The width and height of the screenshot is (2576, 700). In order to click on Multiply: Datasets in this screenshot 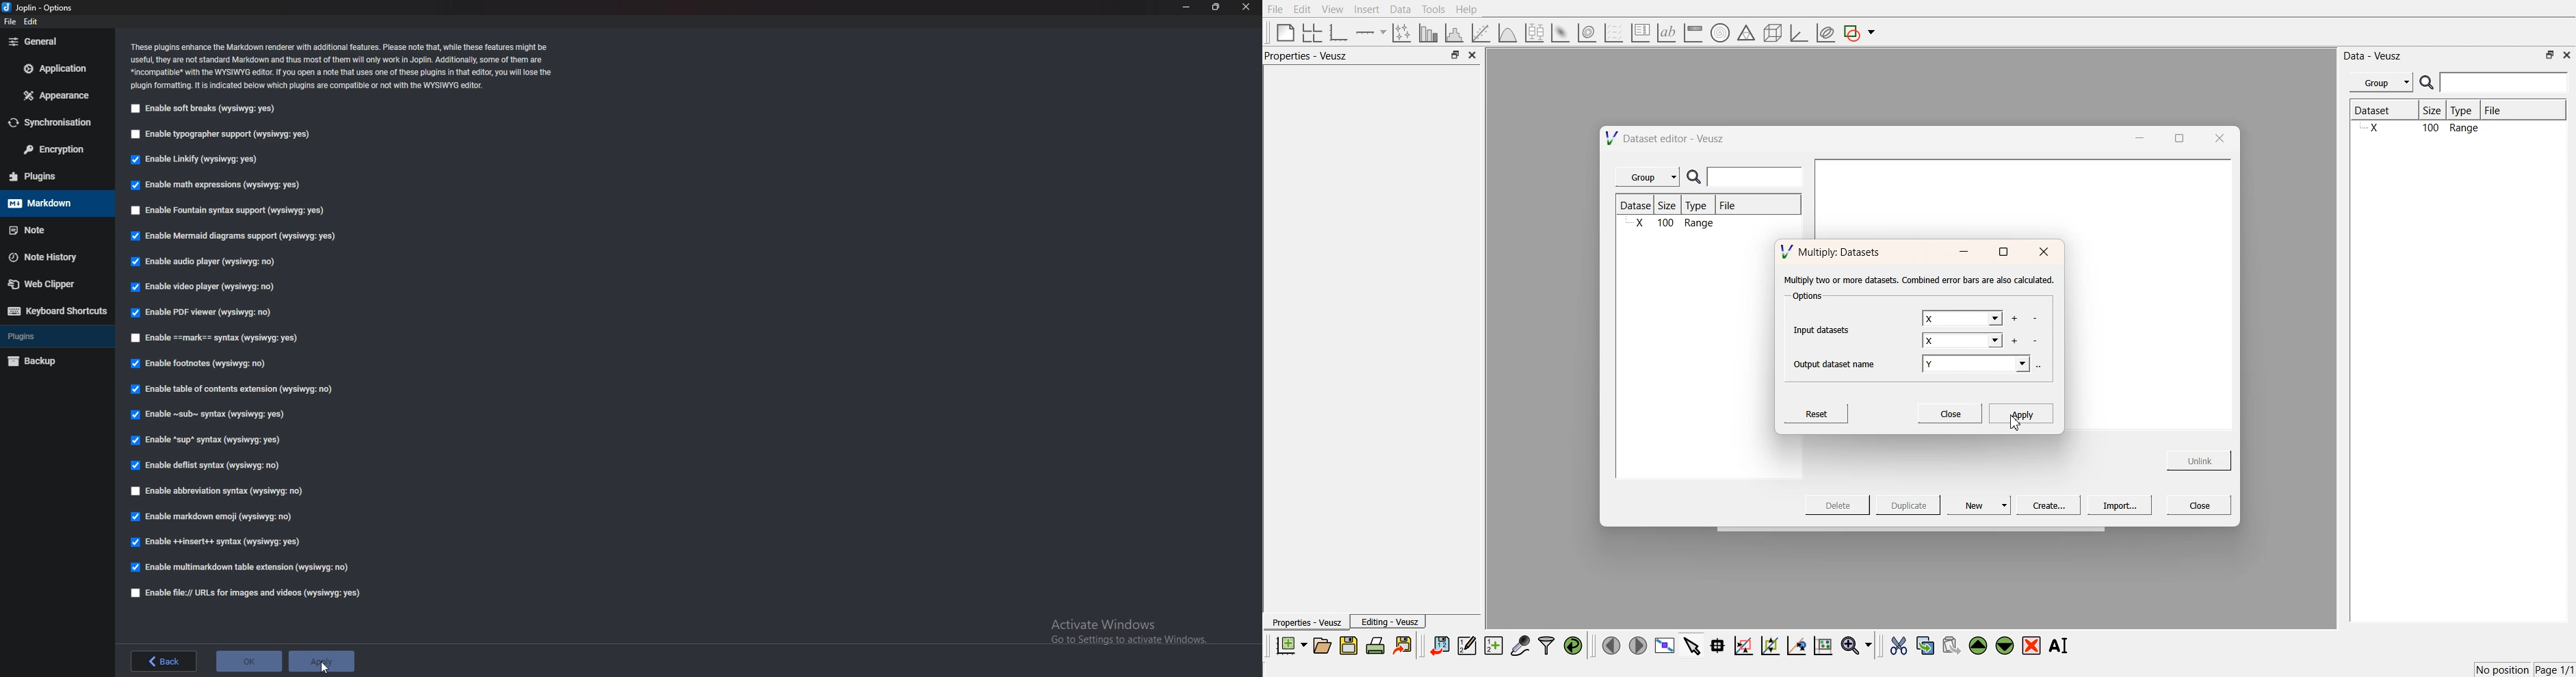, I will do `click(1832, 250)`.